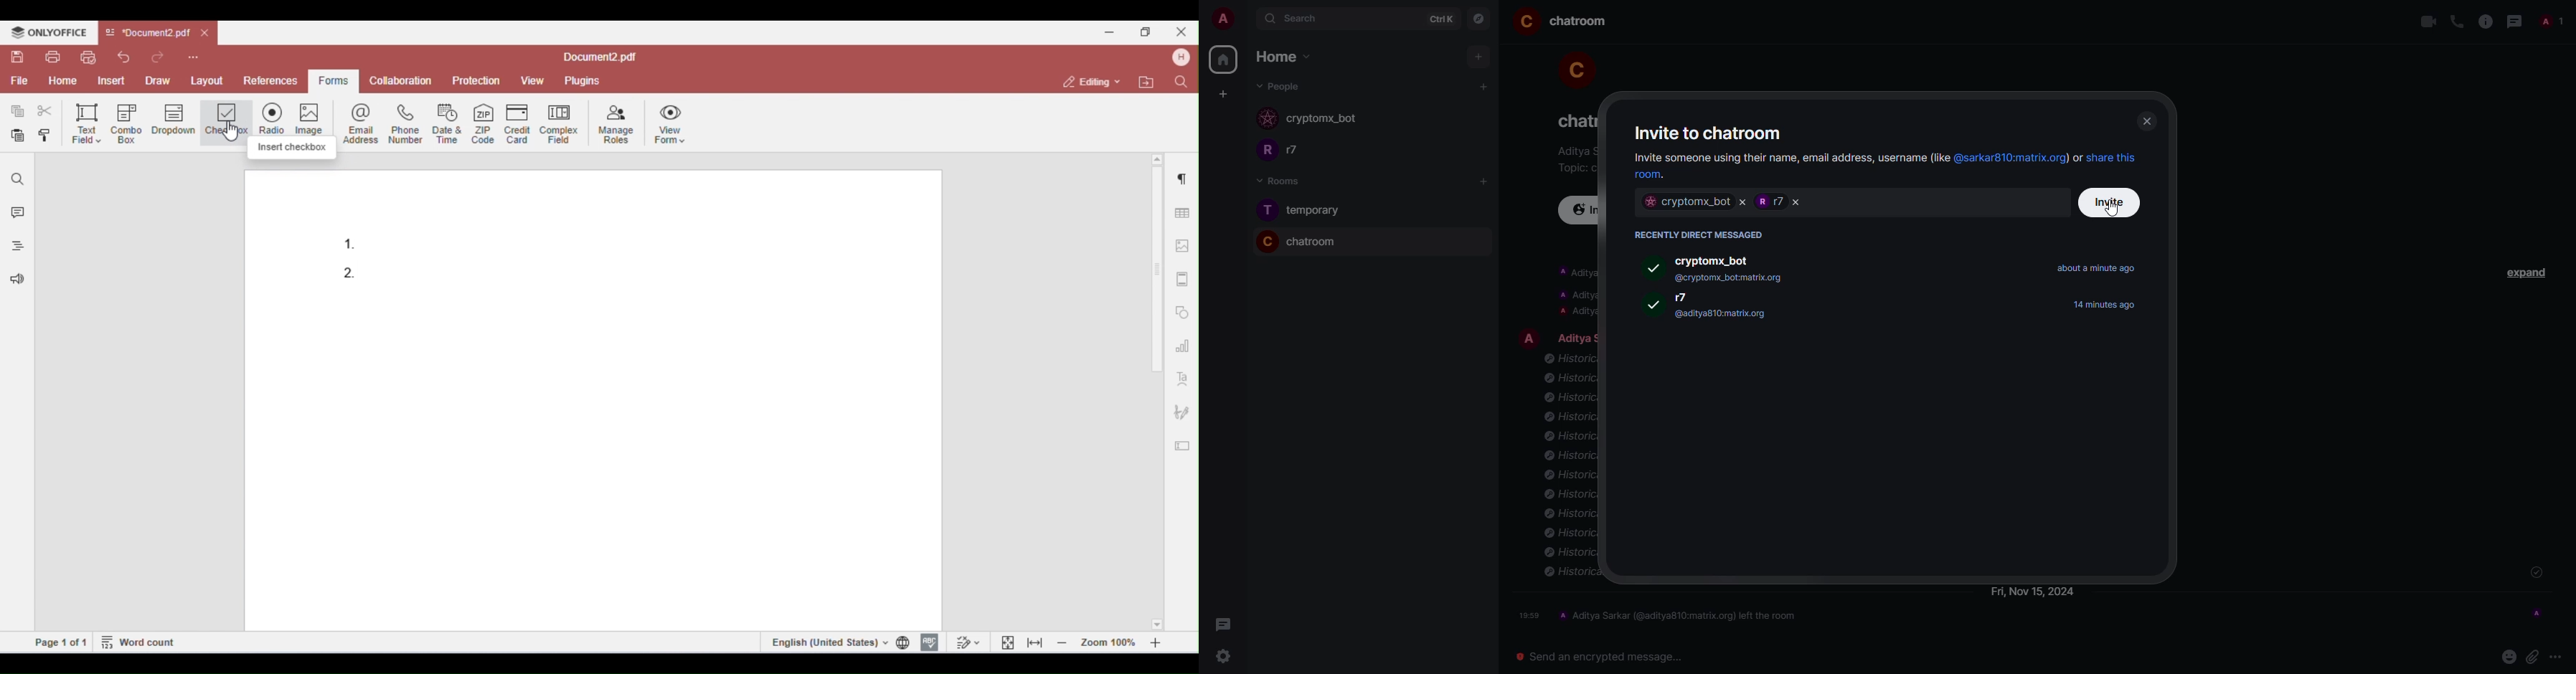  I want to click on time, so click(2109, 304).